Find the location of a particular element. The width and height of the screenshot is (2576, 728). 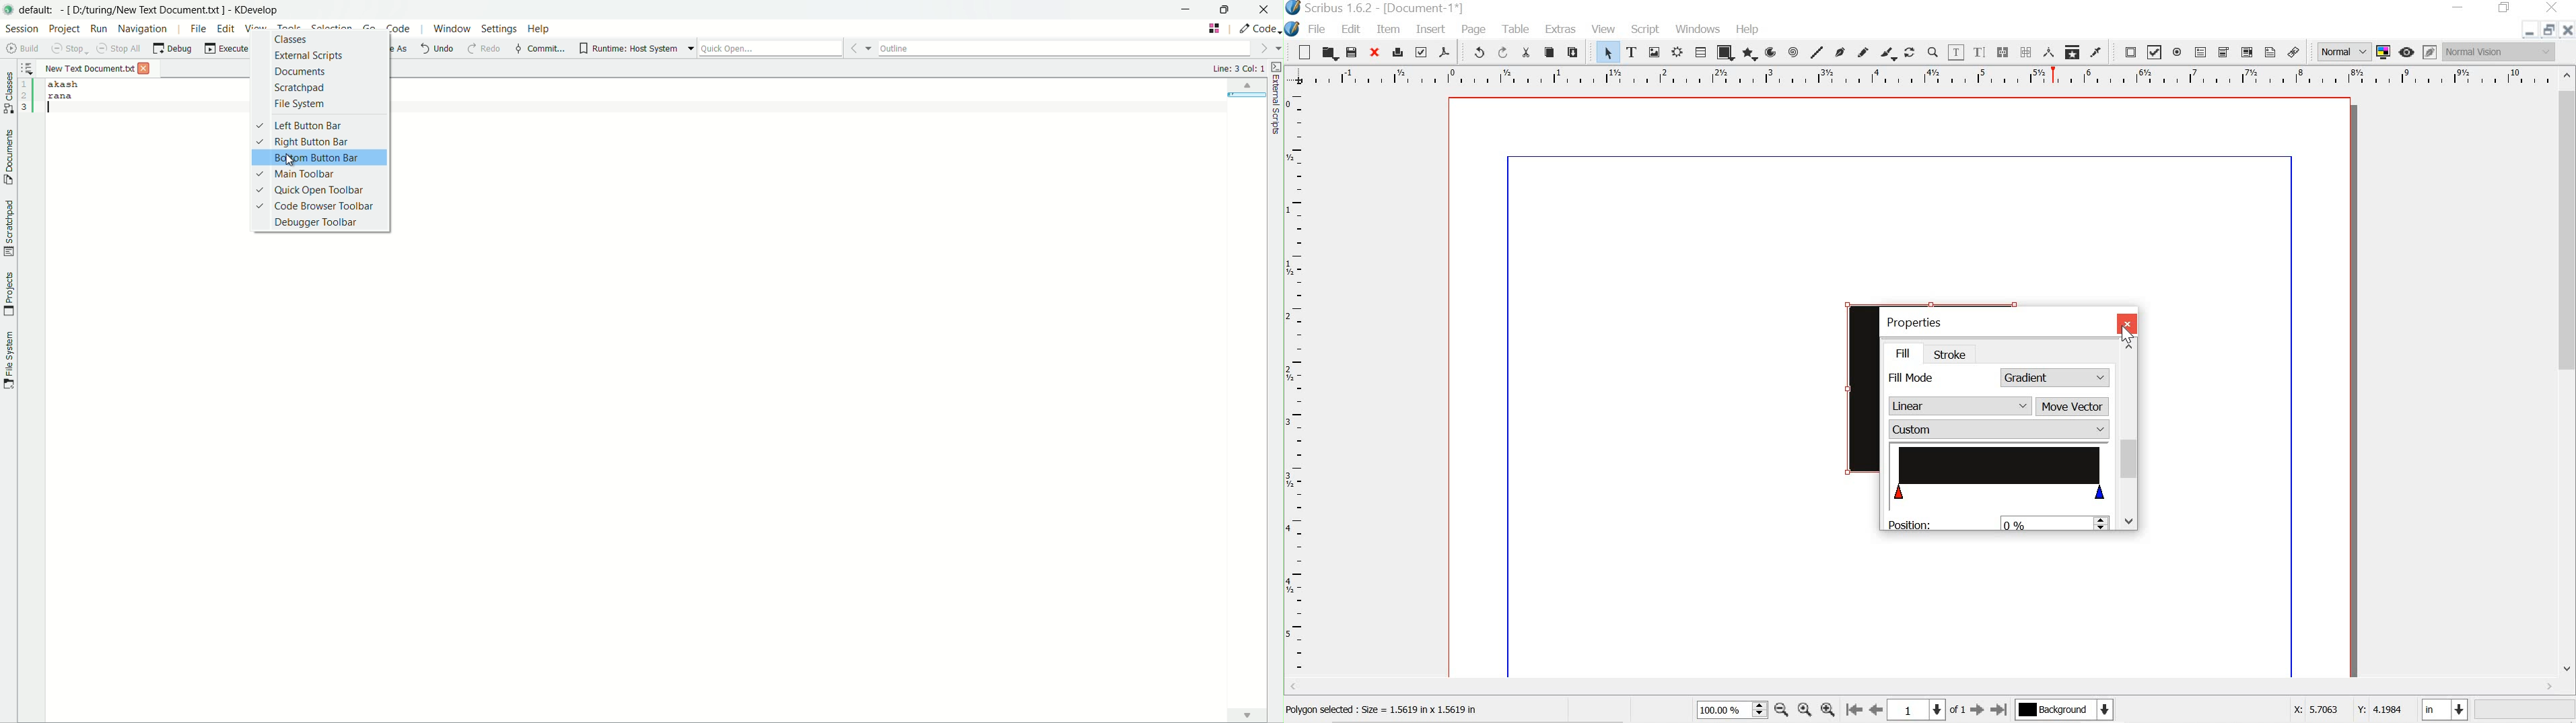

fill mode is located at coordinates (1914, 378).